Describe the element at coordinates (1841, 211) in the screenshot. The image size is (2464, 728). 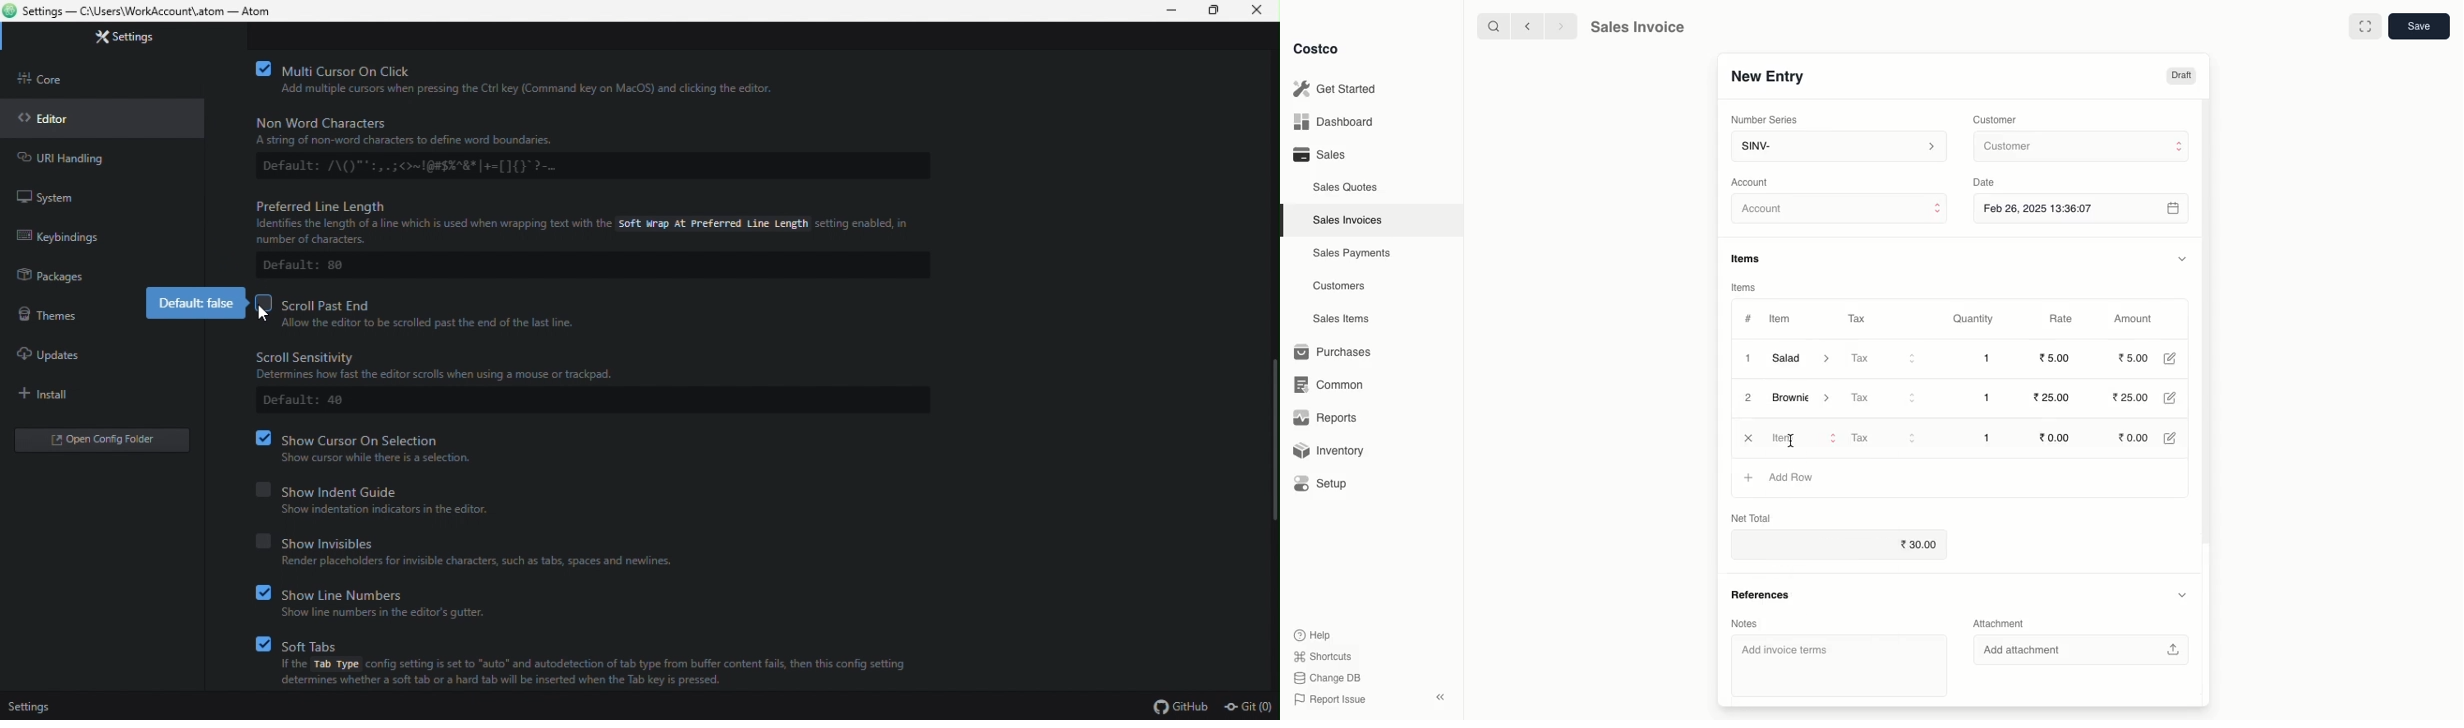
I see `Account` at that location.